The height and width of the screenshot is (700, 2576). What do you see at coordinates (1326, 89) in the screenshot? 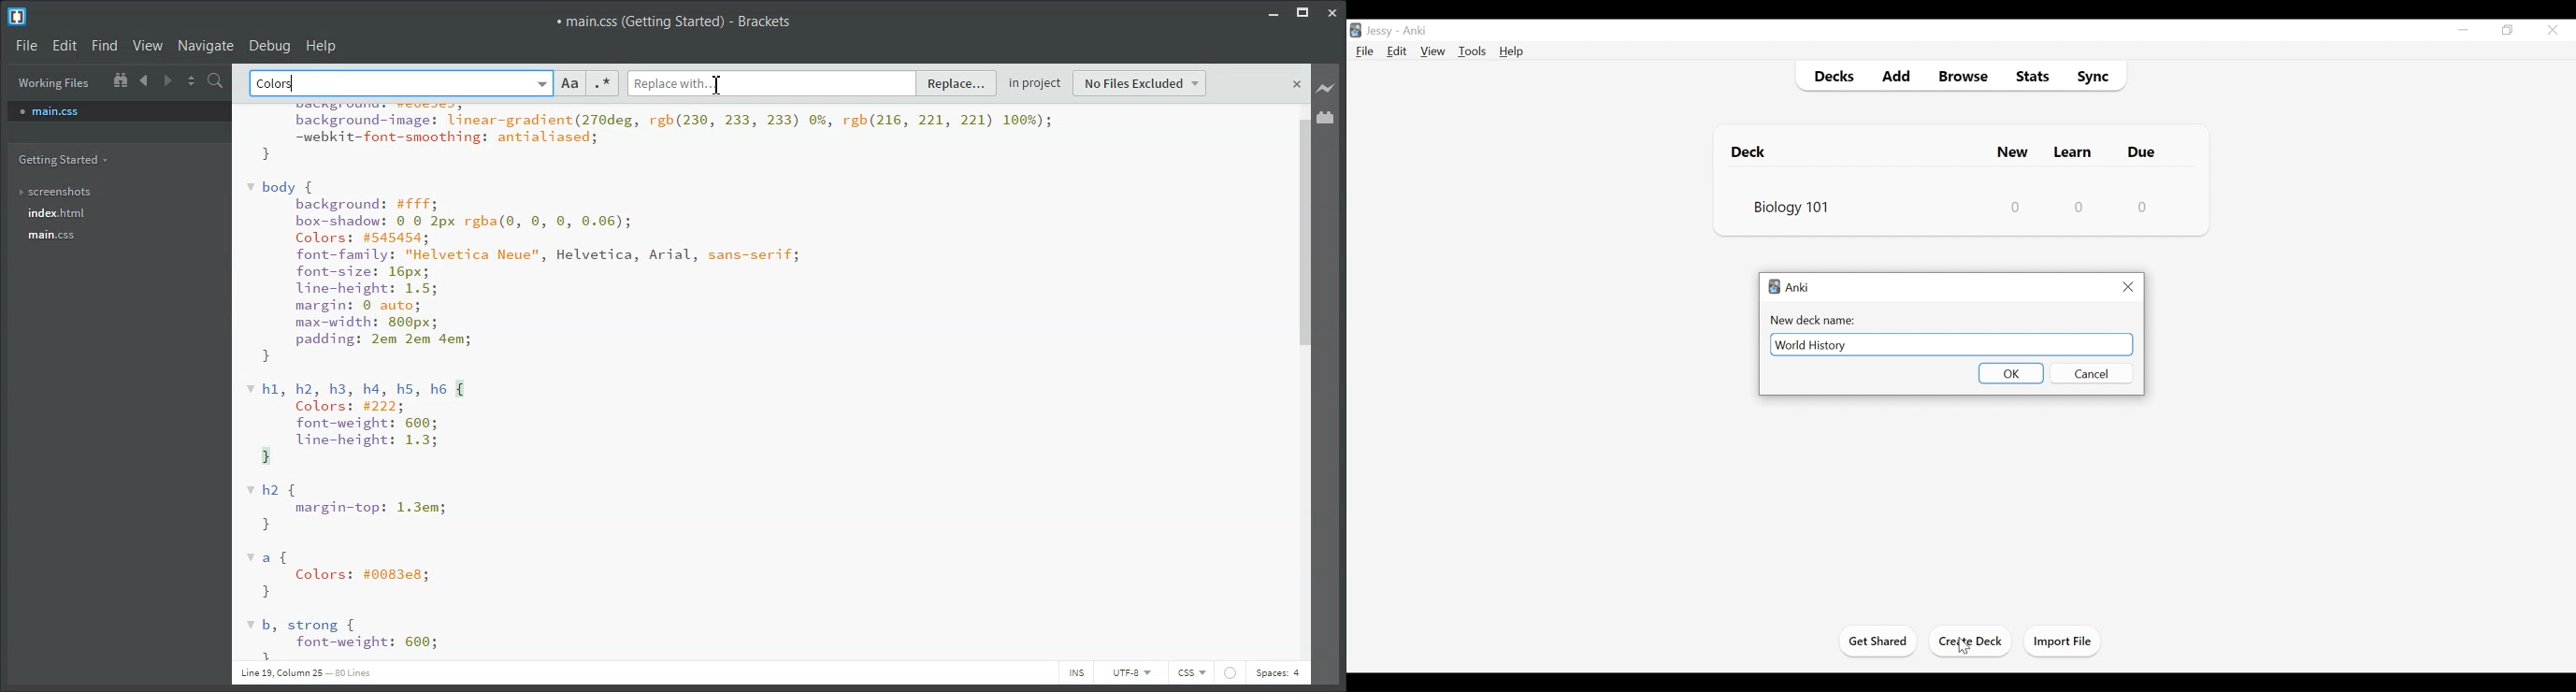
I see `Live Preview` at bounding box center [1326, 89].